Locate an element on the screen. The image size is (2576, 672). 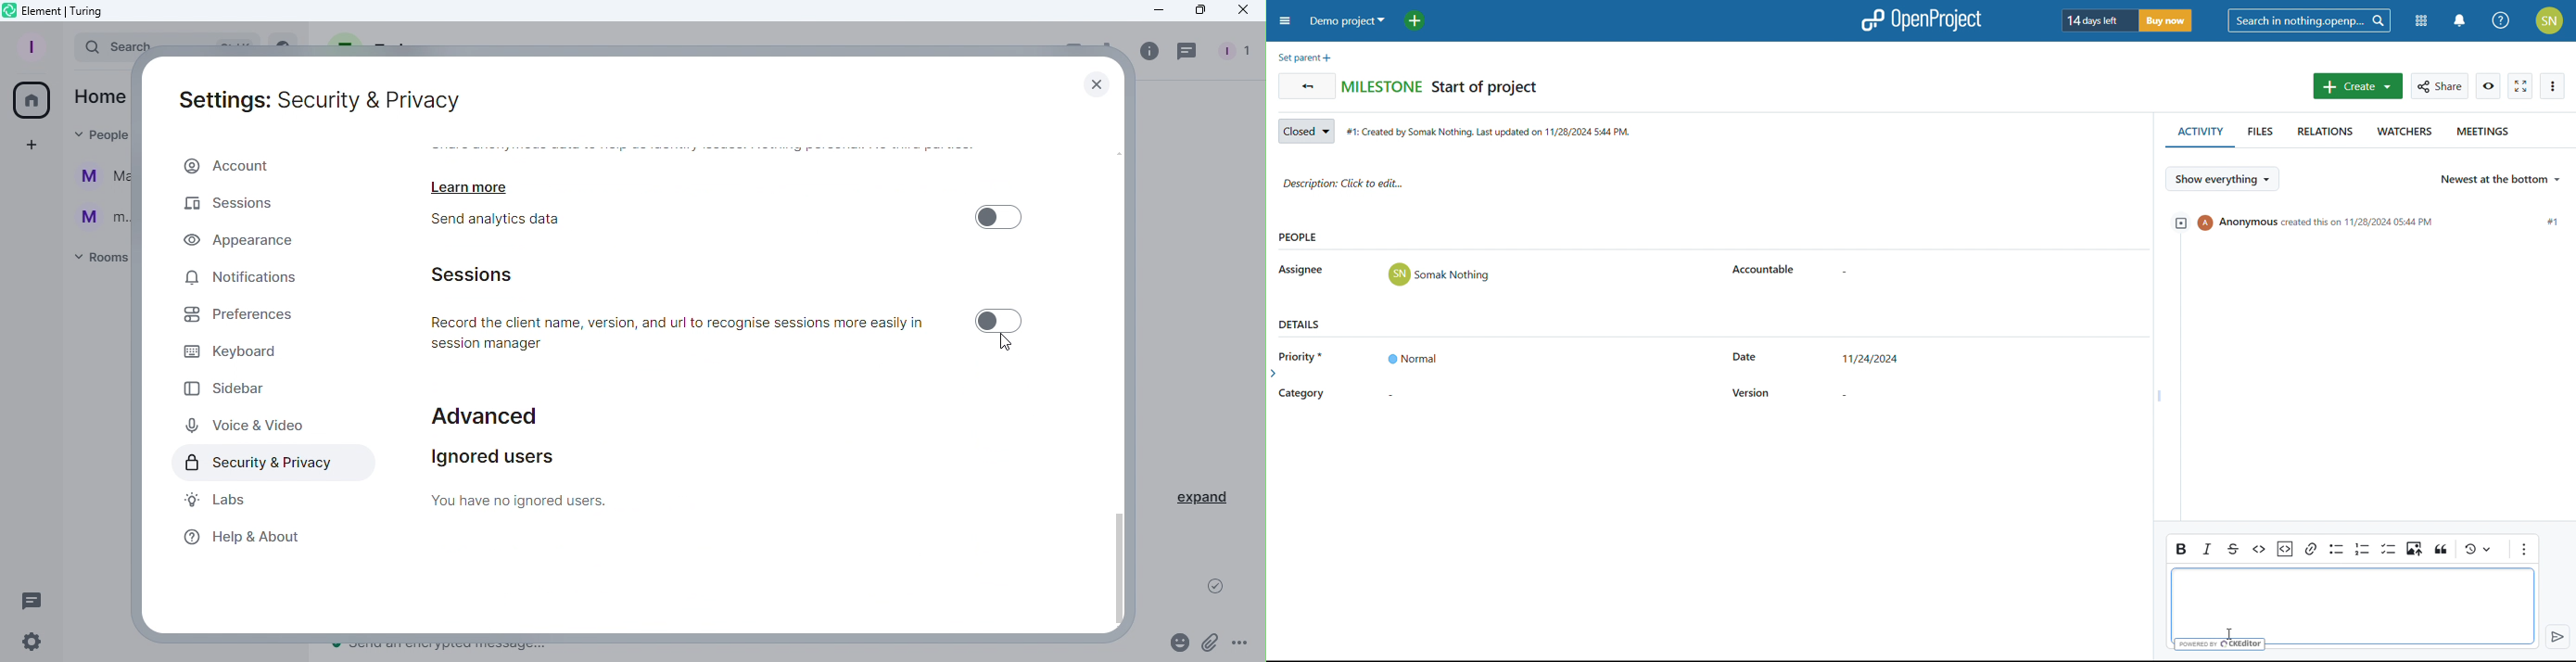
Toggle is located at coordinates (1000, 215).